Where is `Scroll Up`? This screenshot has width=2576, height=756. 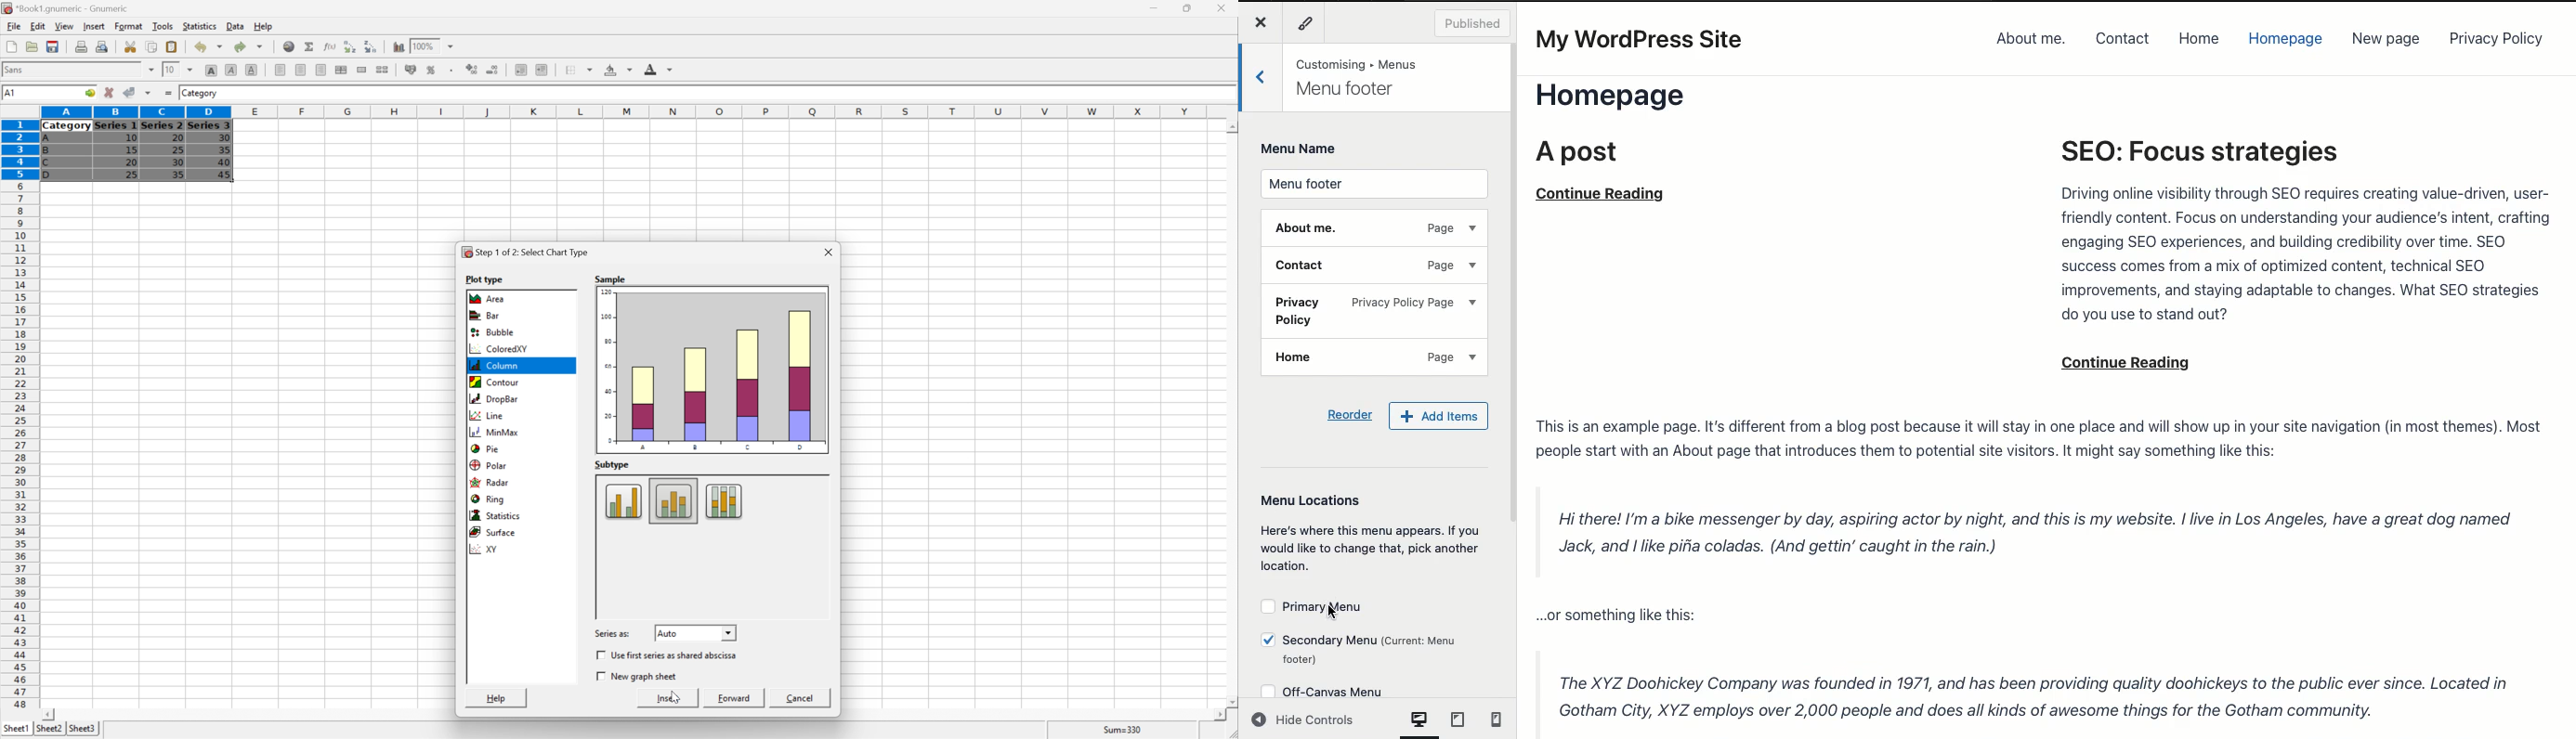
Scroll Up is located at coordinates (825, 480).